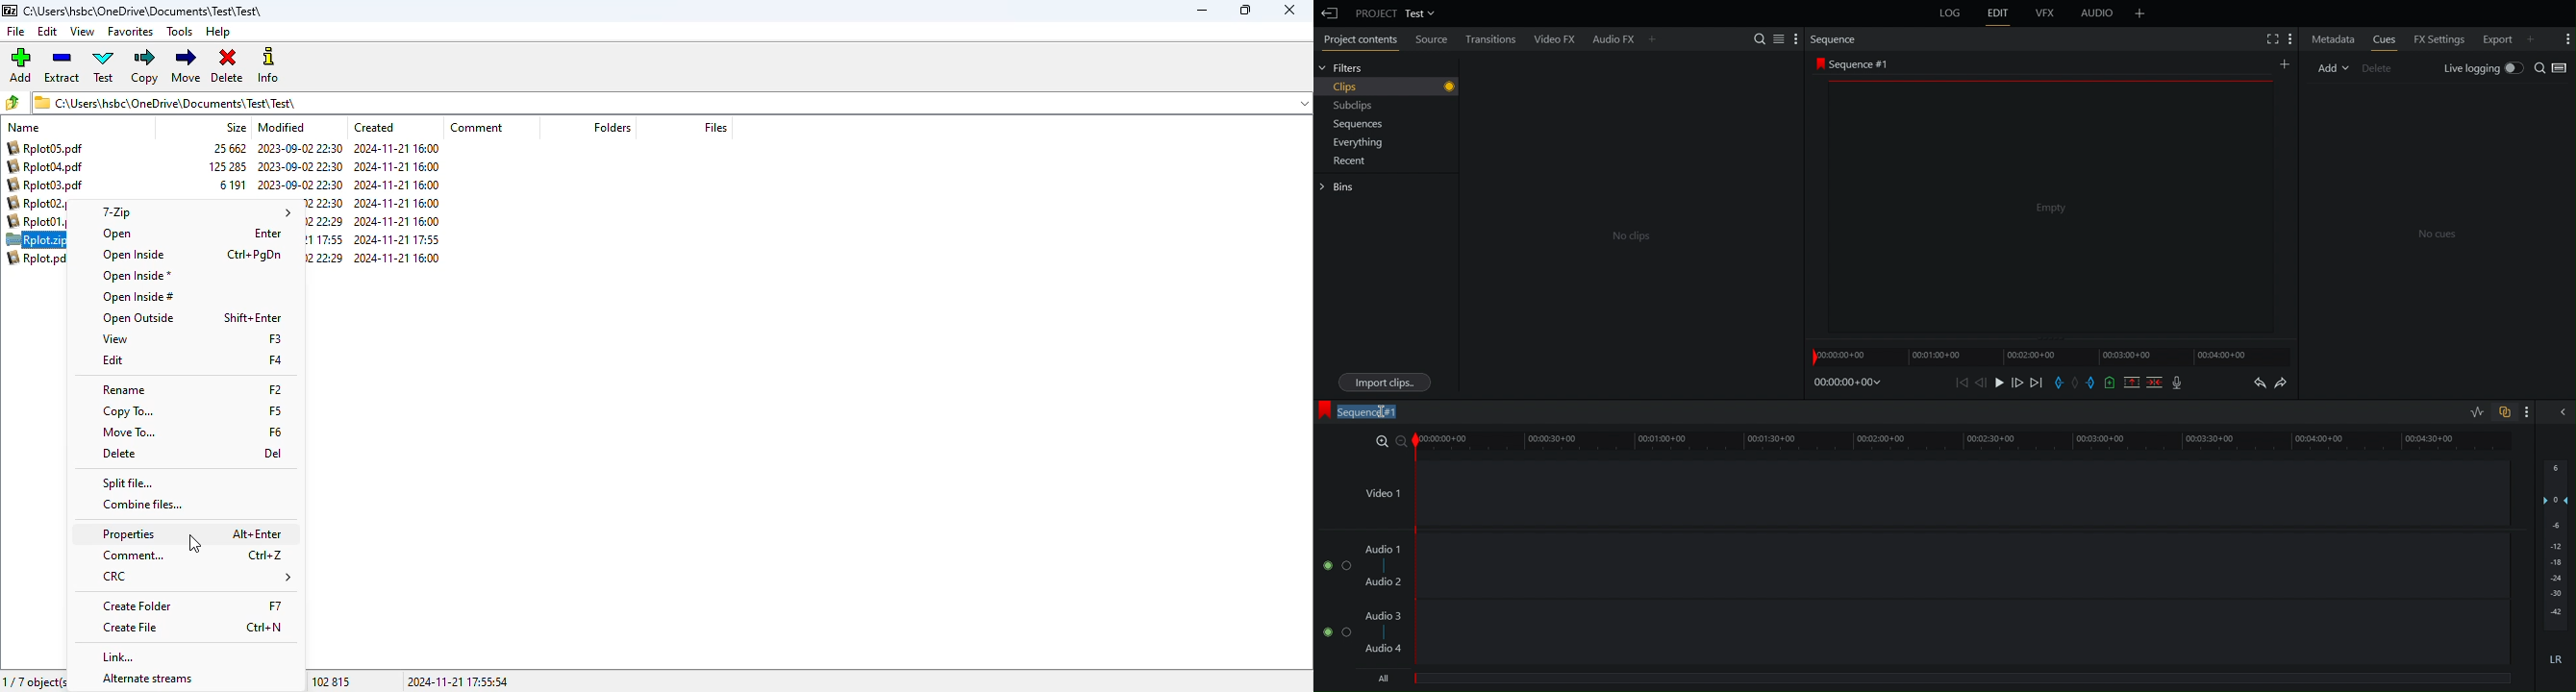 This screenshot has width=2576, height=700. I want to click on F4, so click(276, 360).